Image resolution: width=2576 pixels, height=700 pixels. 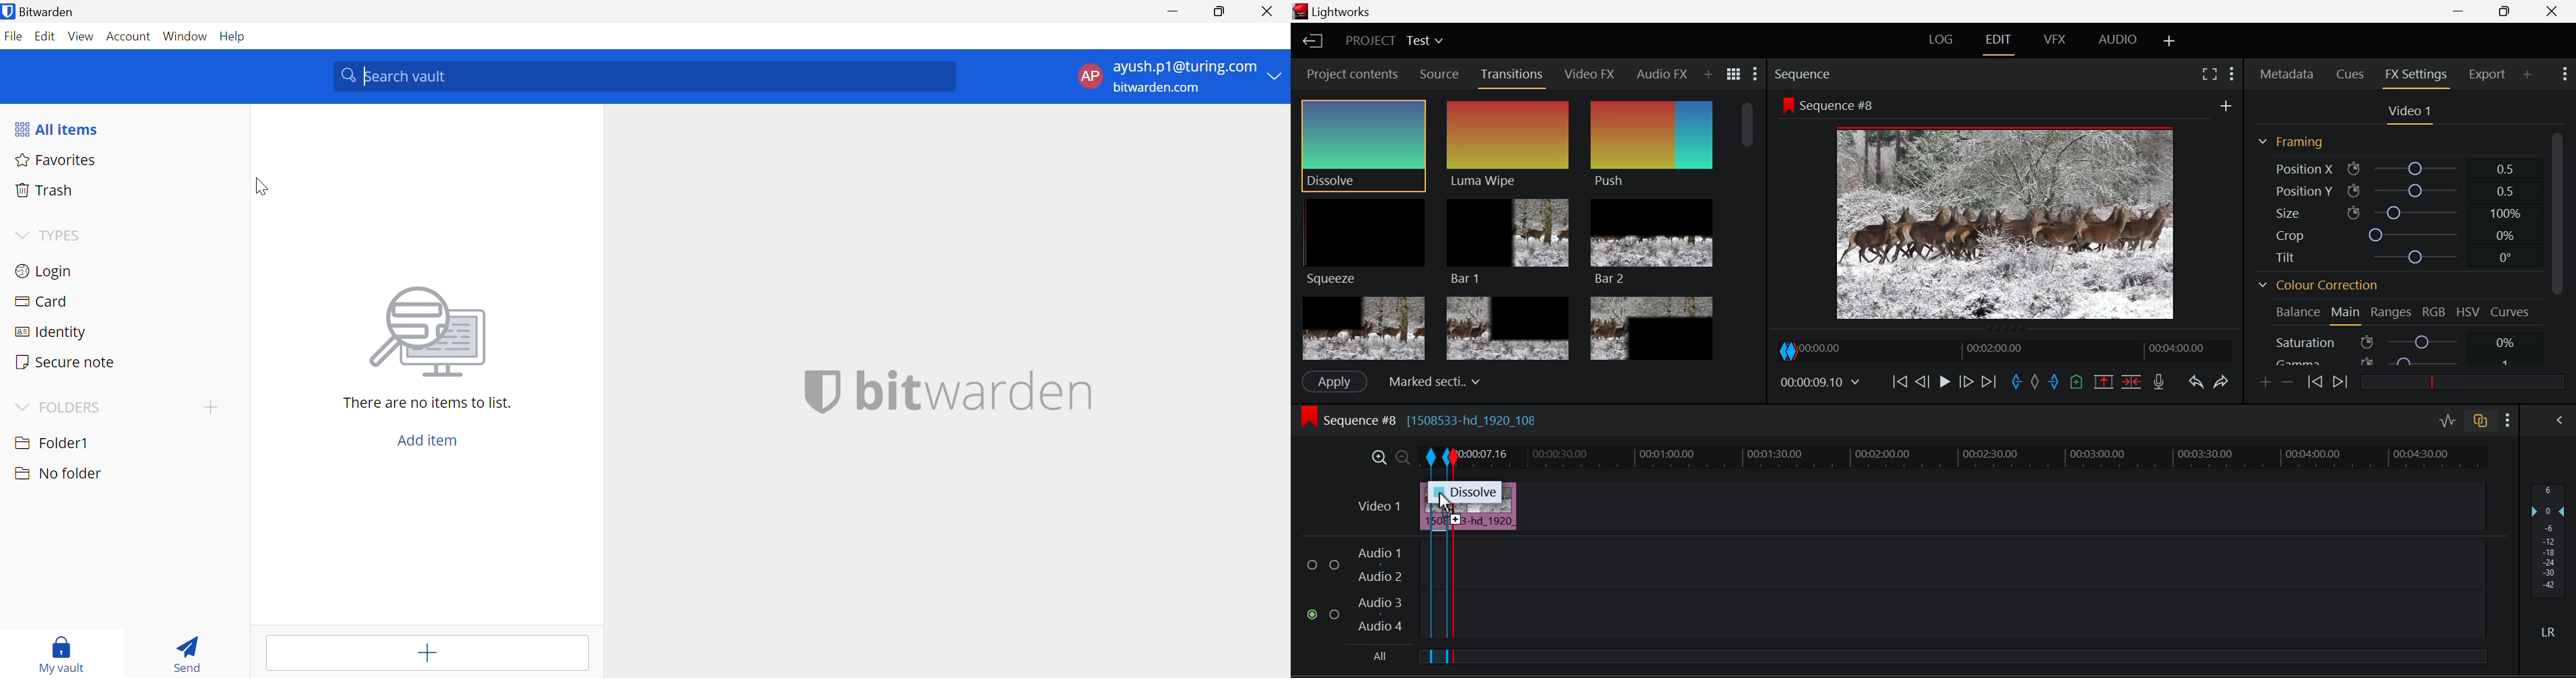 I want to click on bitwarden, so click(x=975, y=388).